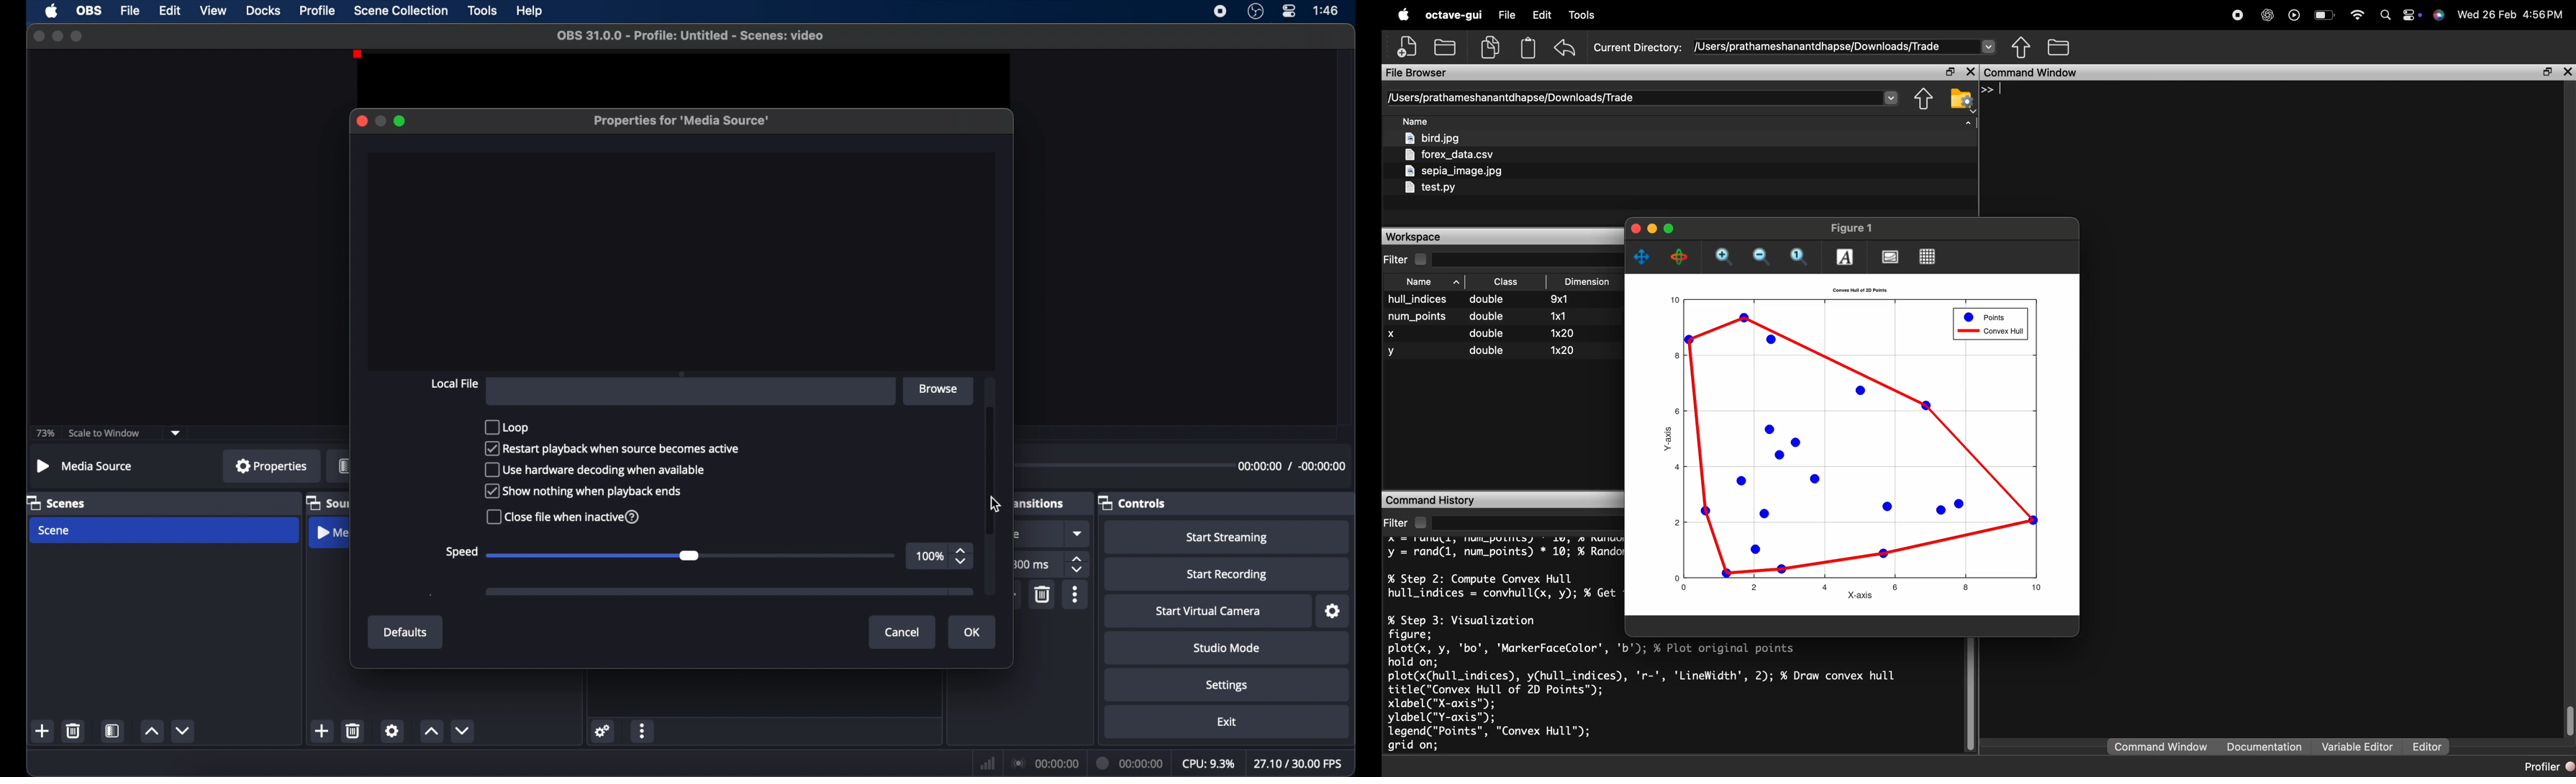 The height and width of the screenshot is (784, 2576). I want to click on duration, so click(1131, 764).